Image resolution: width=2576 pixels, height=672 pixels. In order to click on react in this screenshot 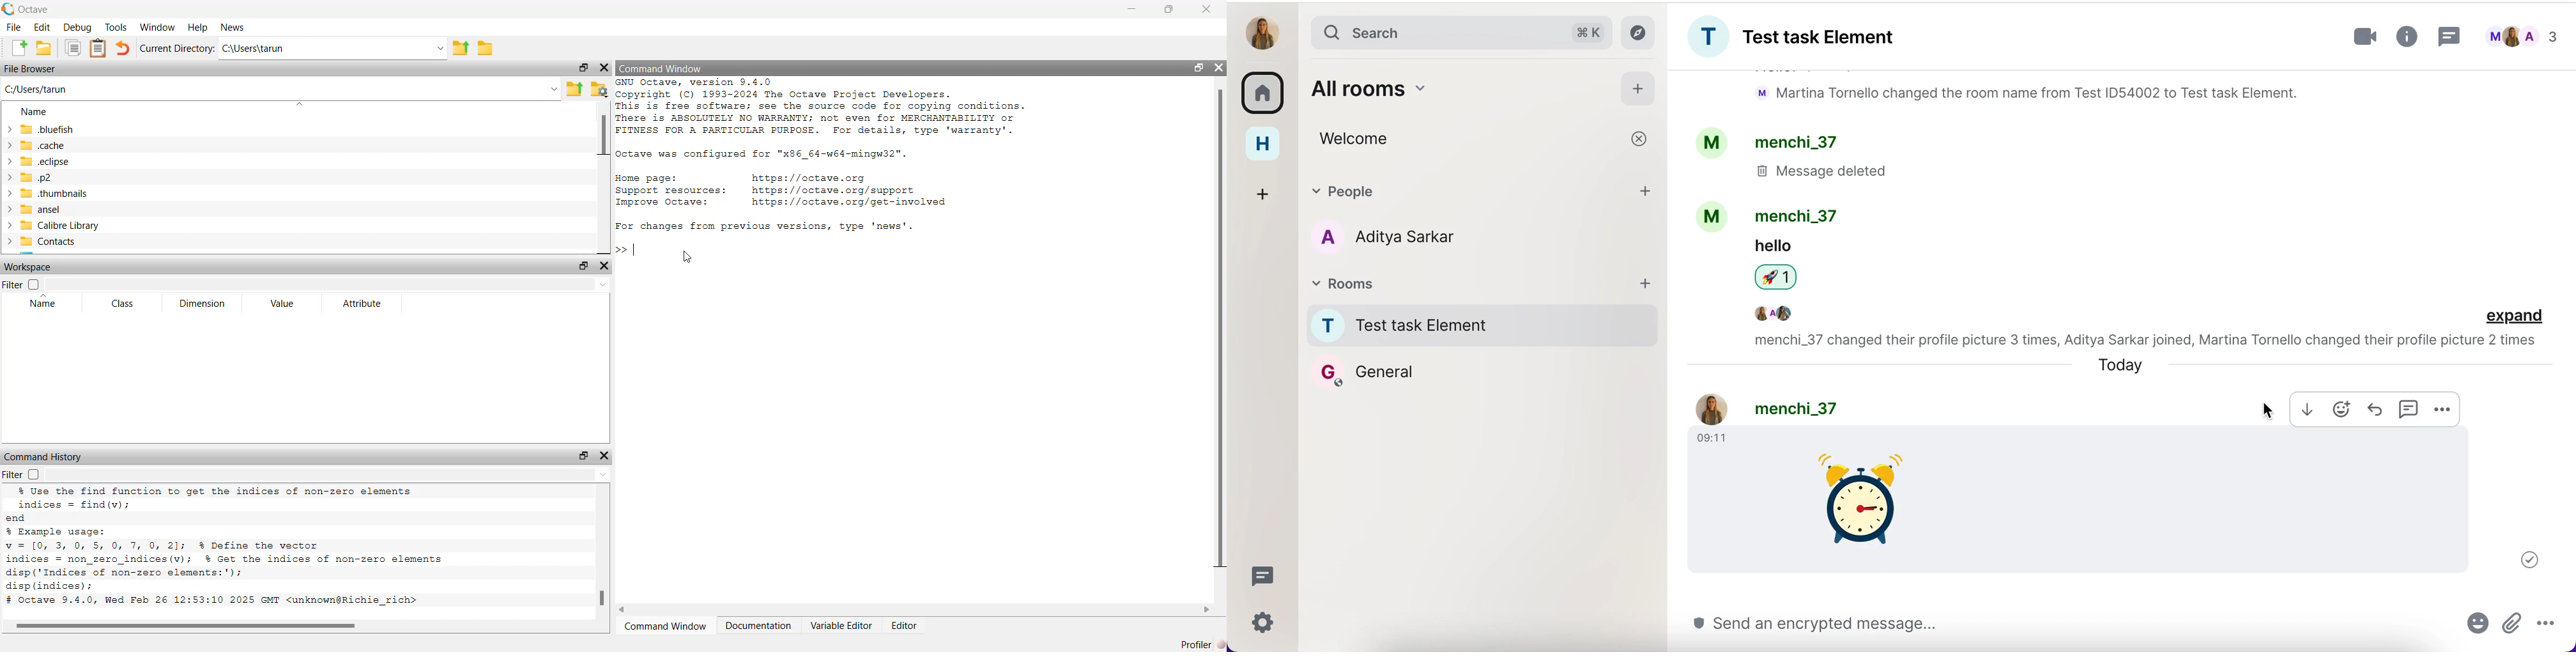, I will do `click(2478, 622)`.